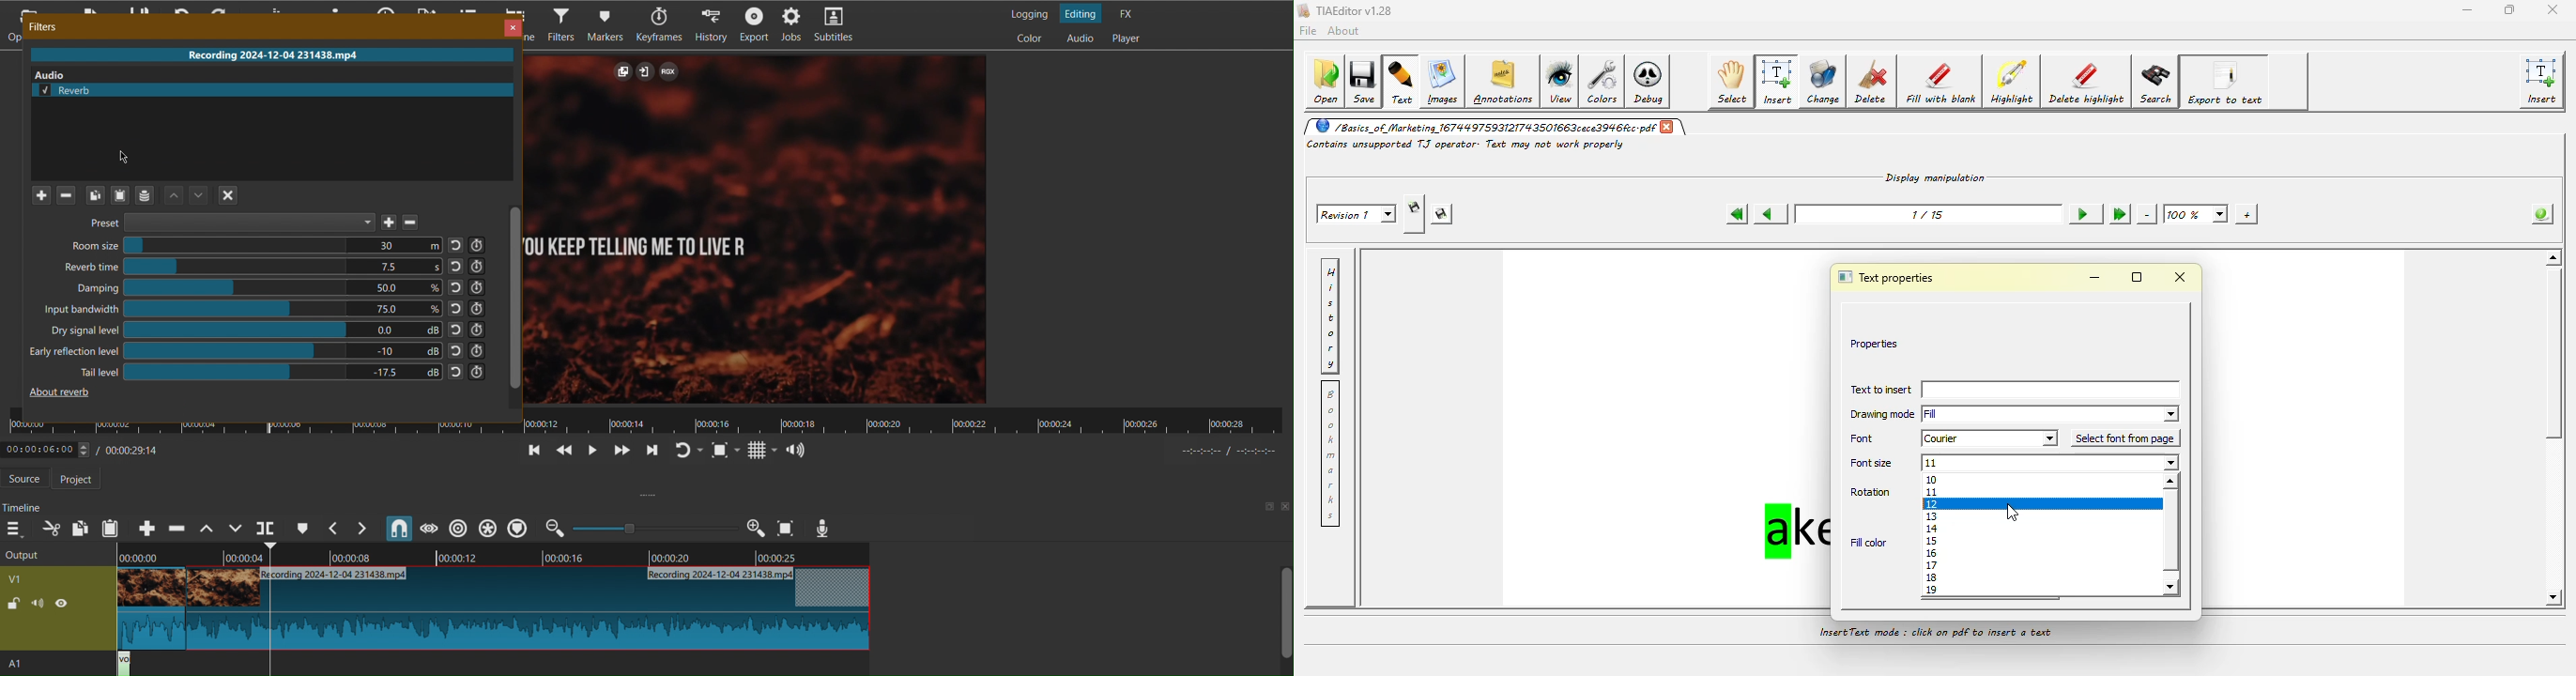  I want to click on Ripple, so click(491, 528).